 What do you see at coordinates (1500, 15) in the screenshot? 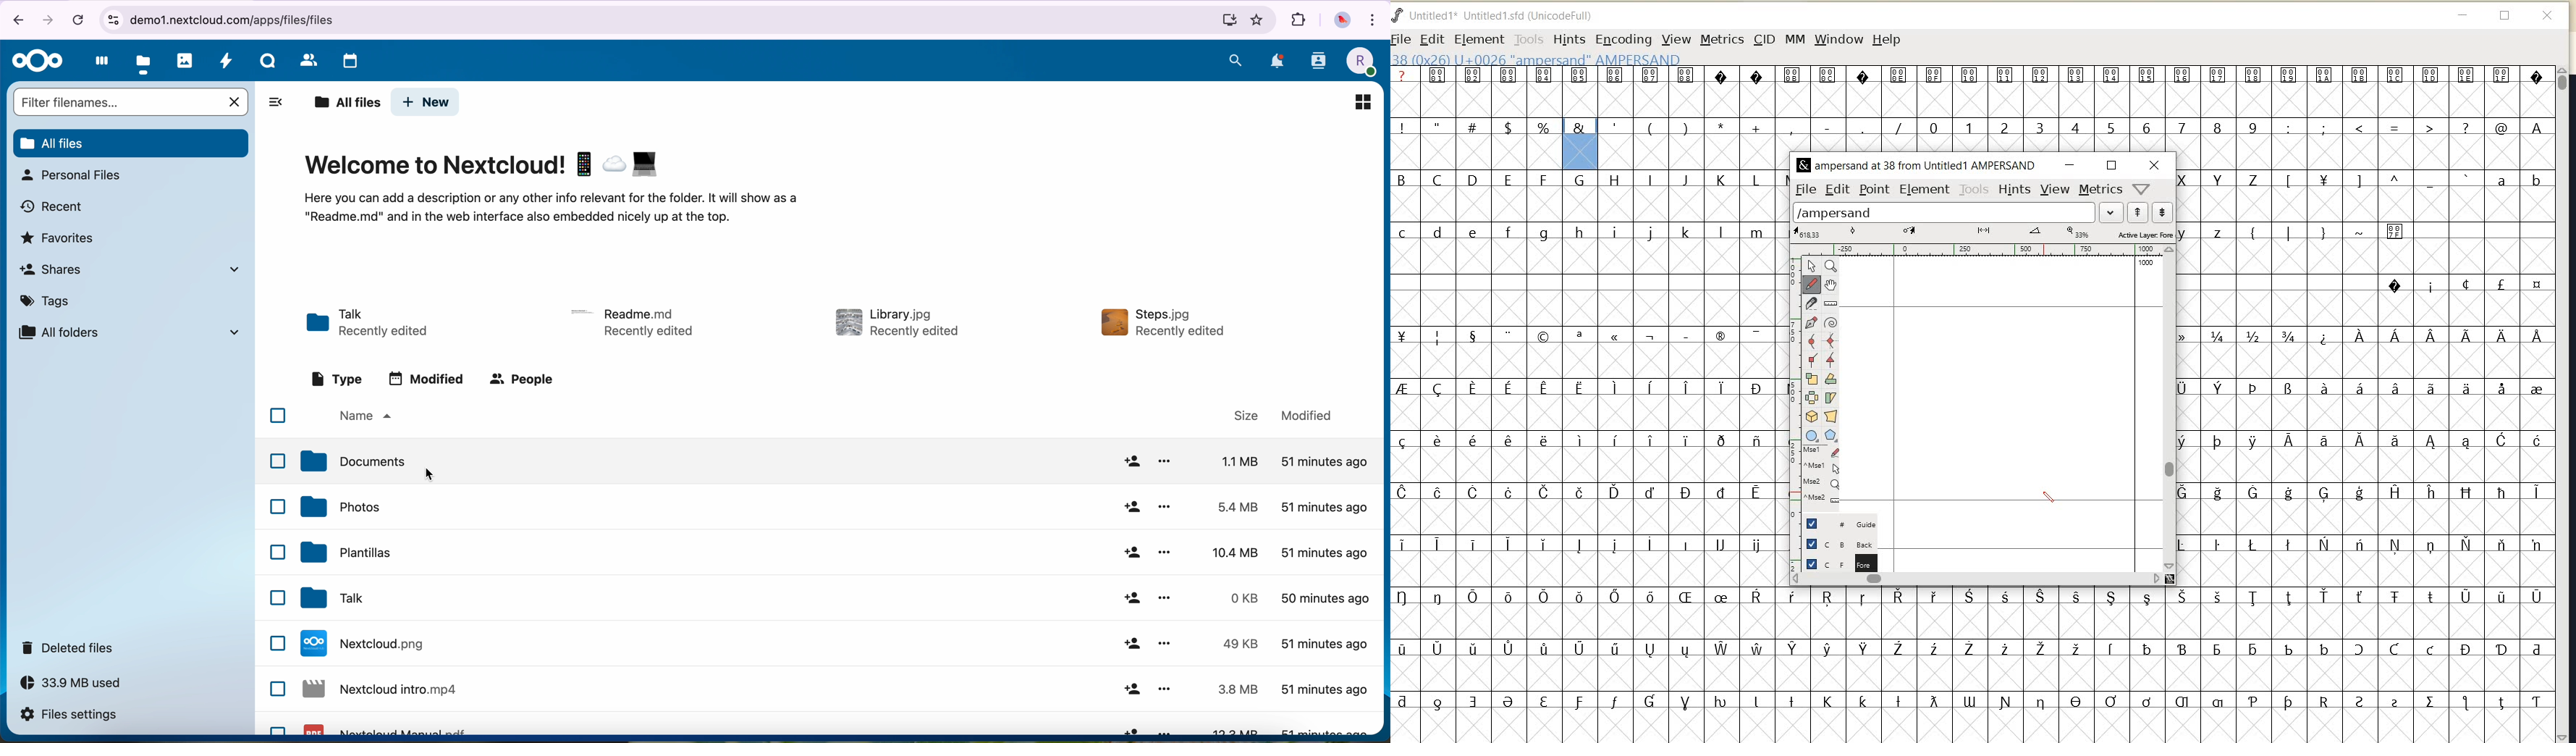
I see `FONT NAME` at bounding box center [1500, 15].